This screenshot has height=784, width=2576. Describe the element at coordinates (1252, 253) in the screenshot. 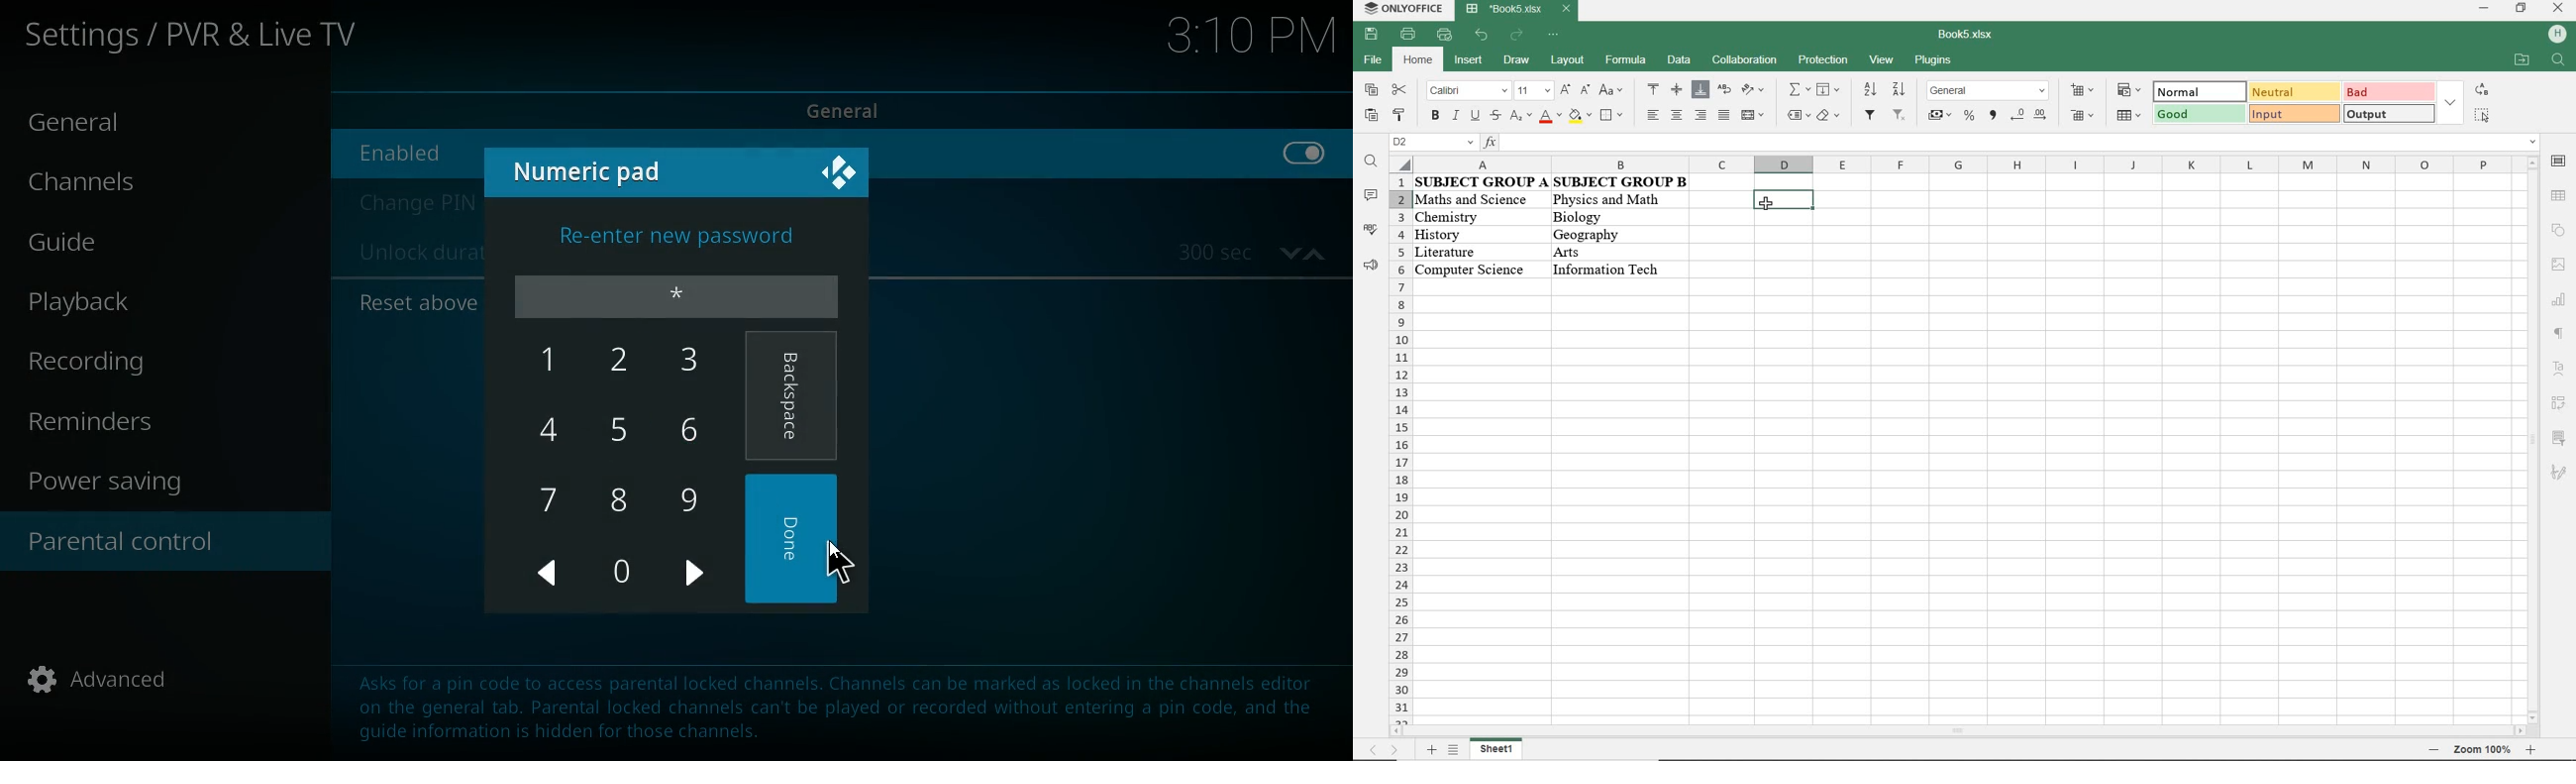

I see `time` at that location.